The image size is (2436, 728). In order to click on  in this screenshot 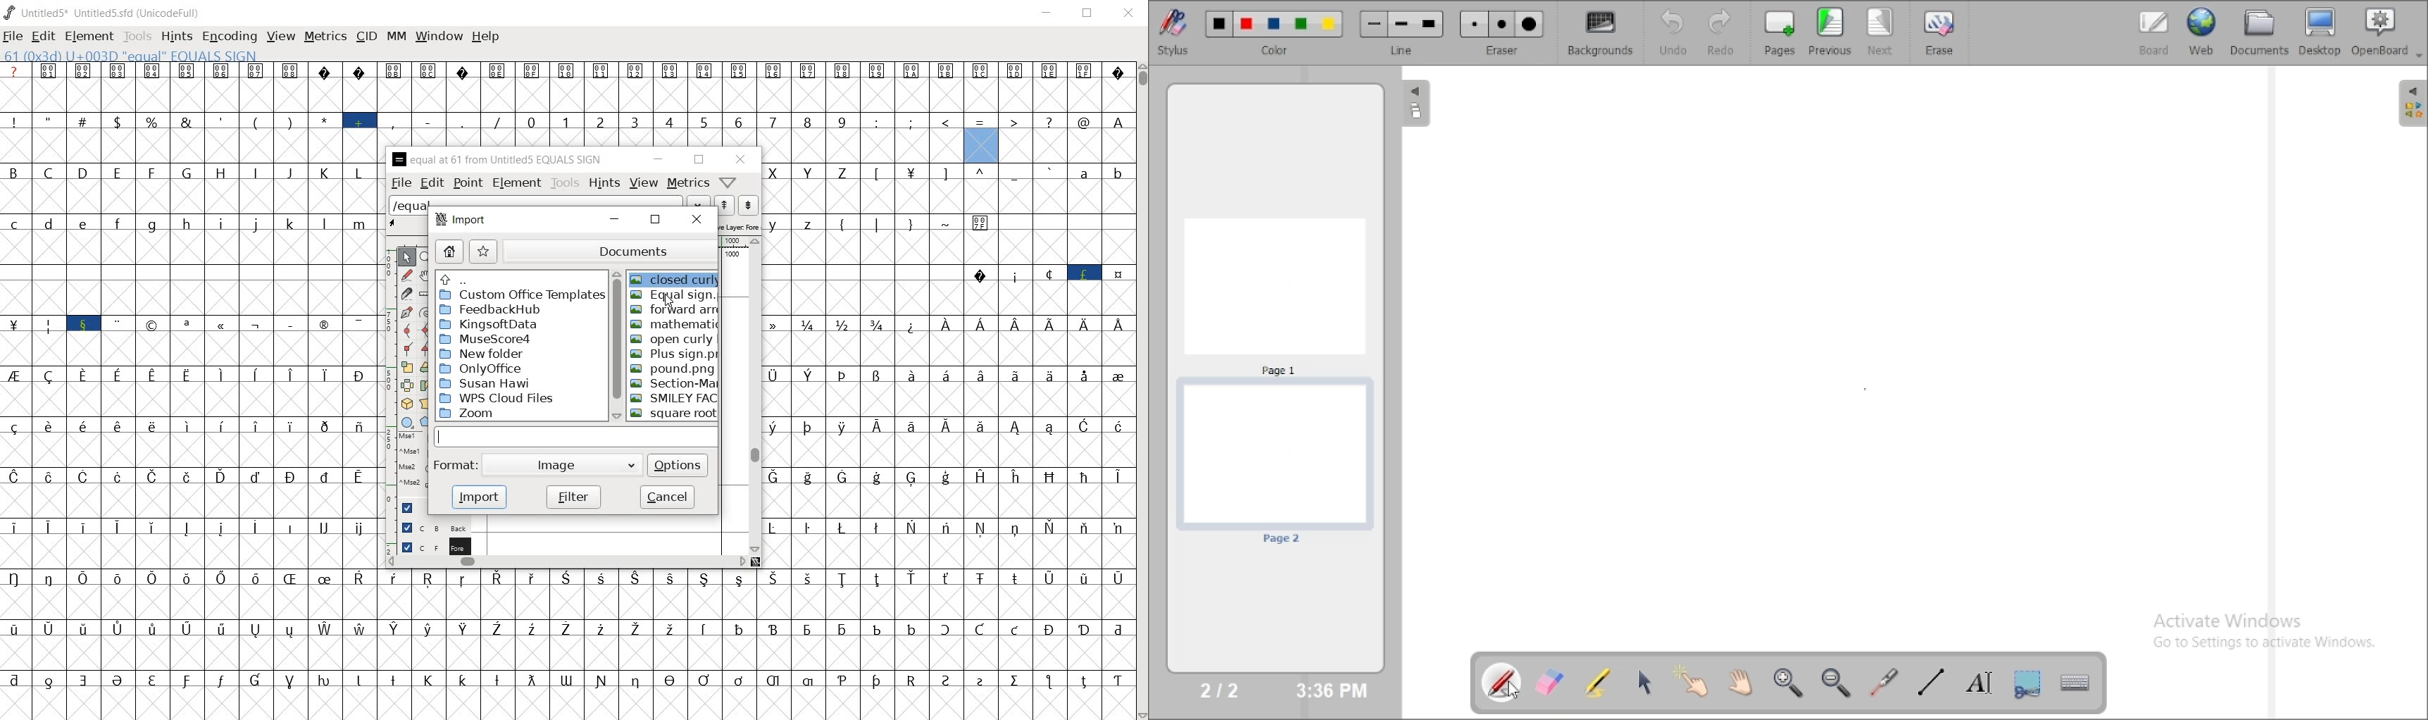, I will do `click(617, 347)`.